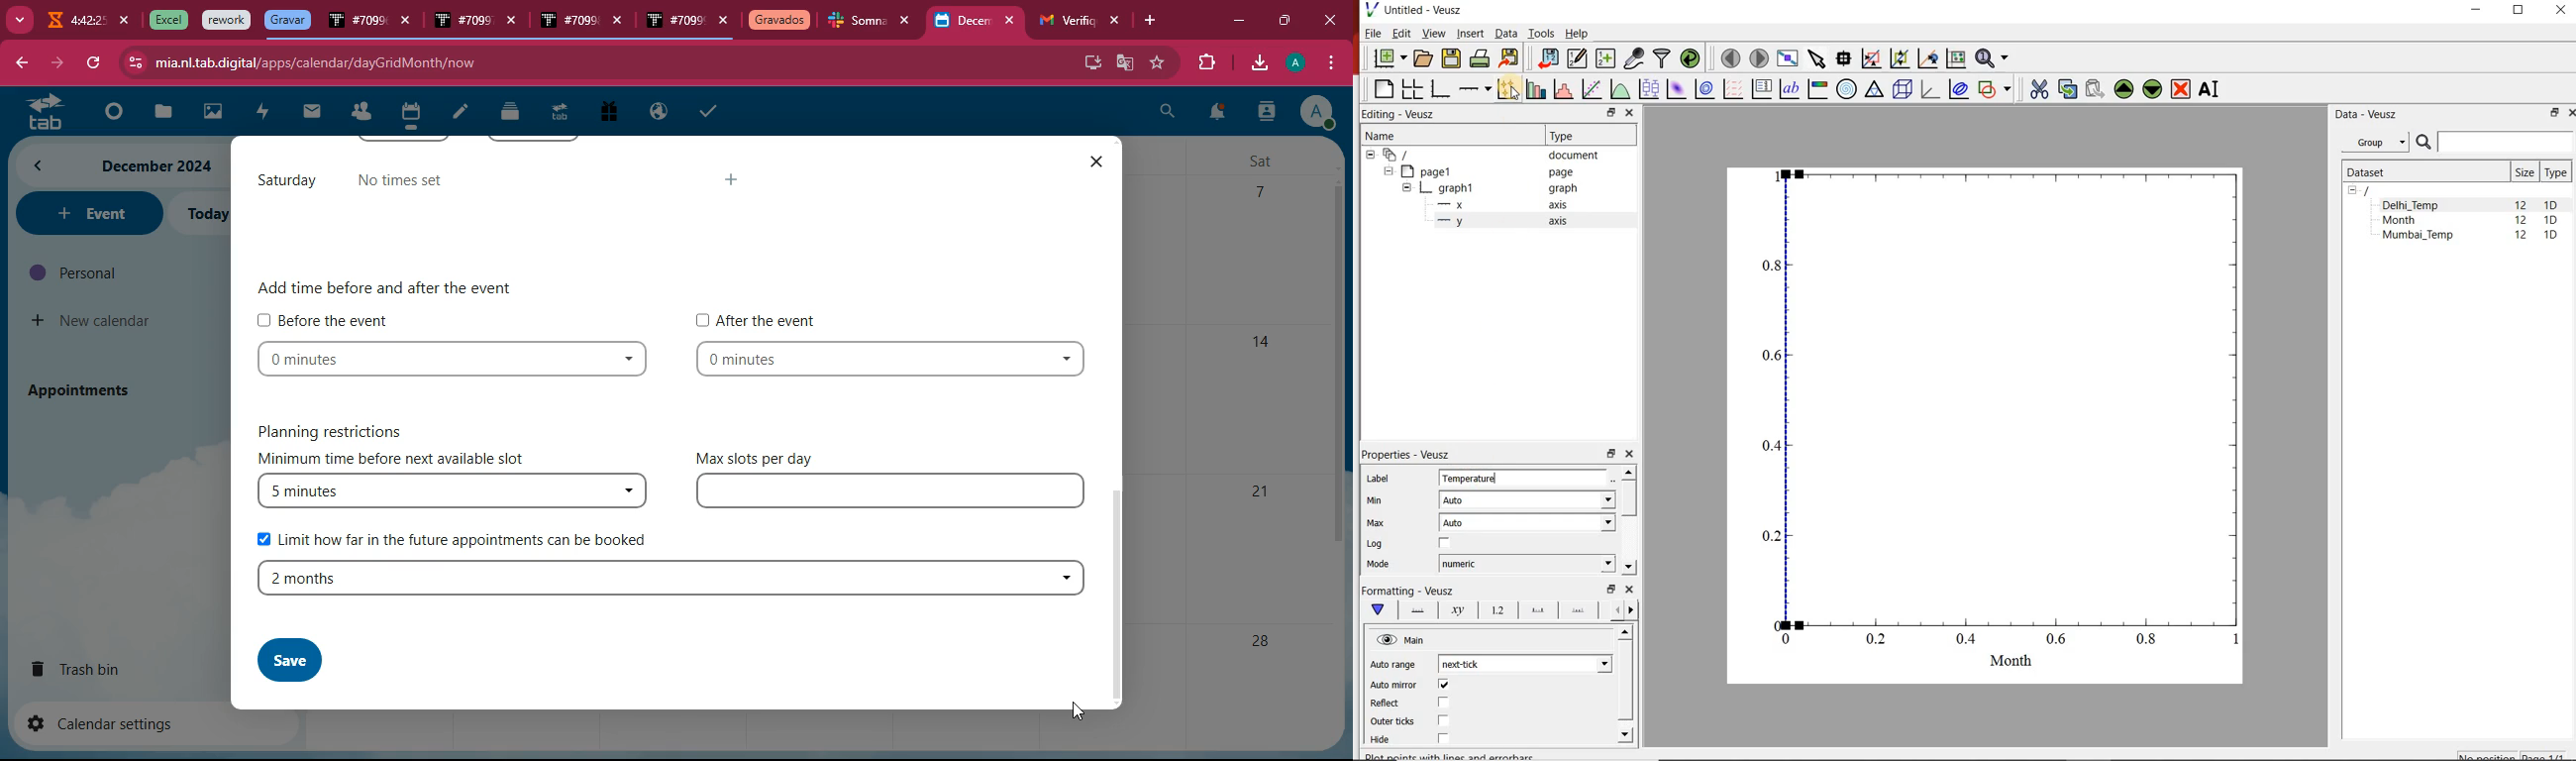 The width and height of the screenshot is (2576, 784). I want to click on today, so click(205, 214).